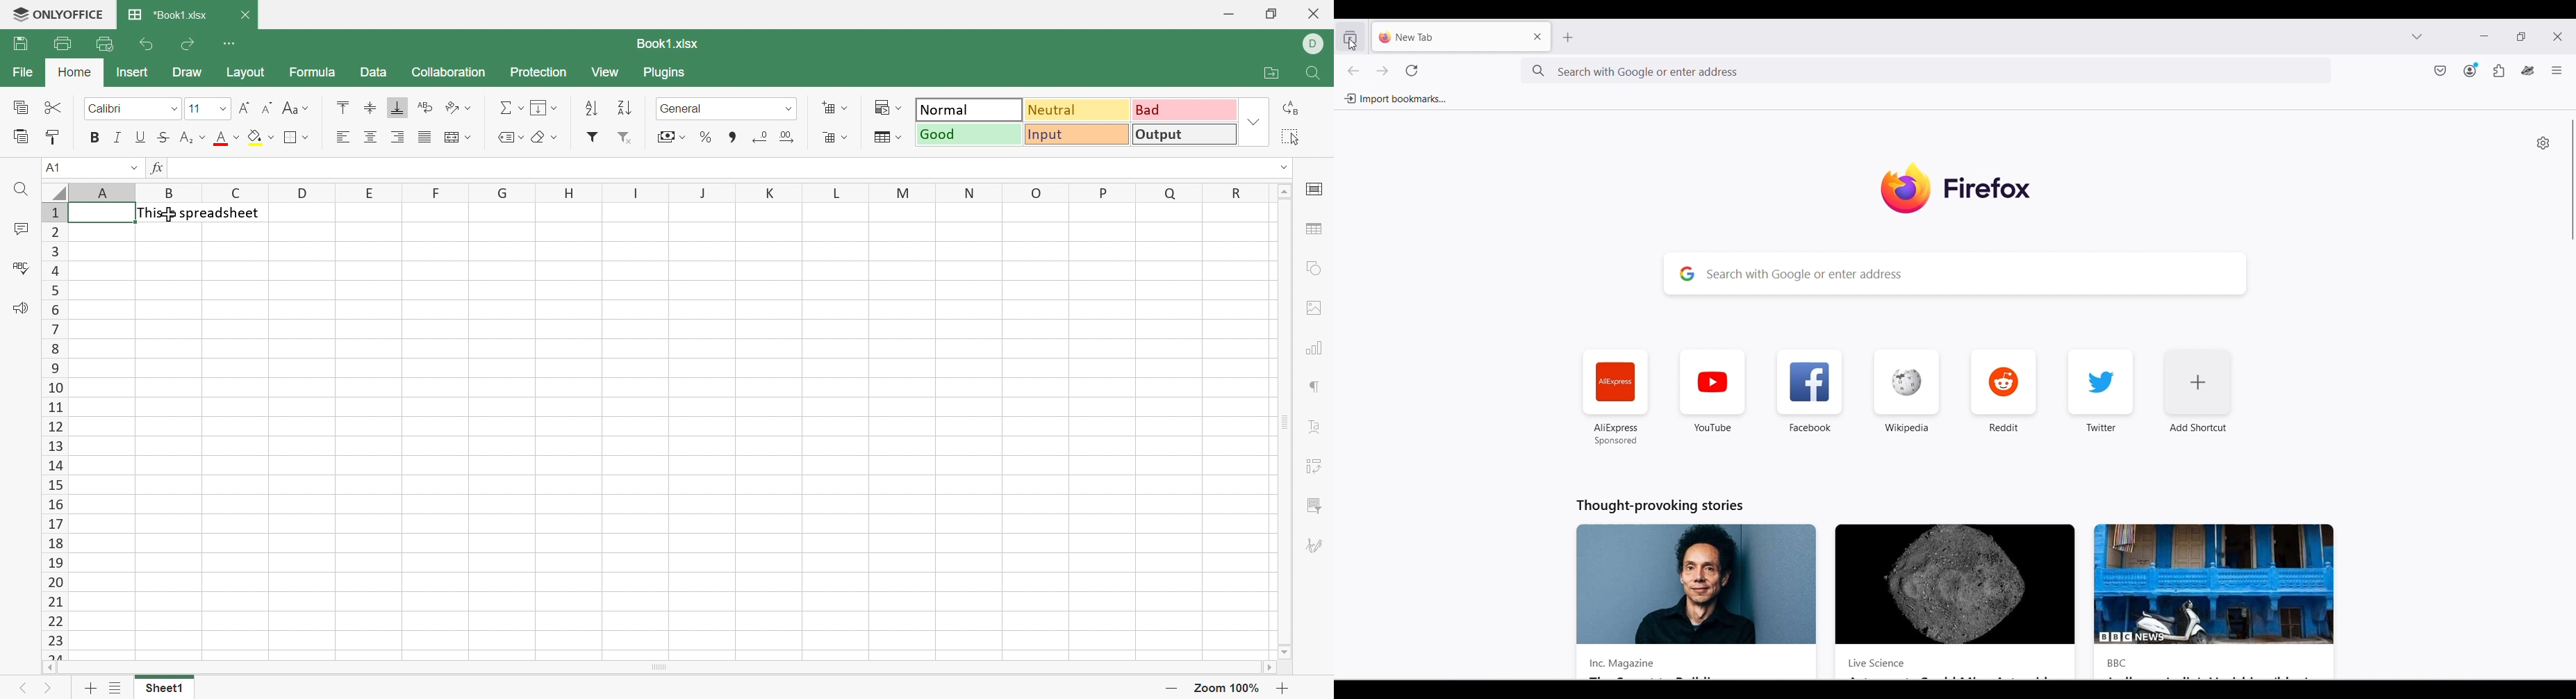 This screenshot has width=2576, height=700. Describe the element at coordinates (307, 108) in the screenshot. I see `Drop Down` at that location.